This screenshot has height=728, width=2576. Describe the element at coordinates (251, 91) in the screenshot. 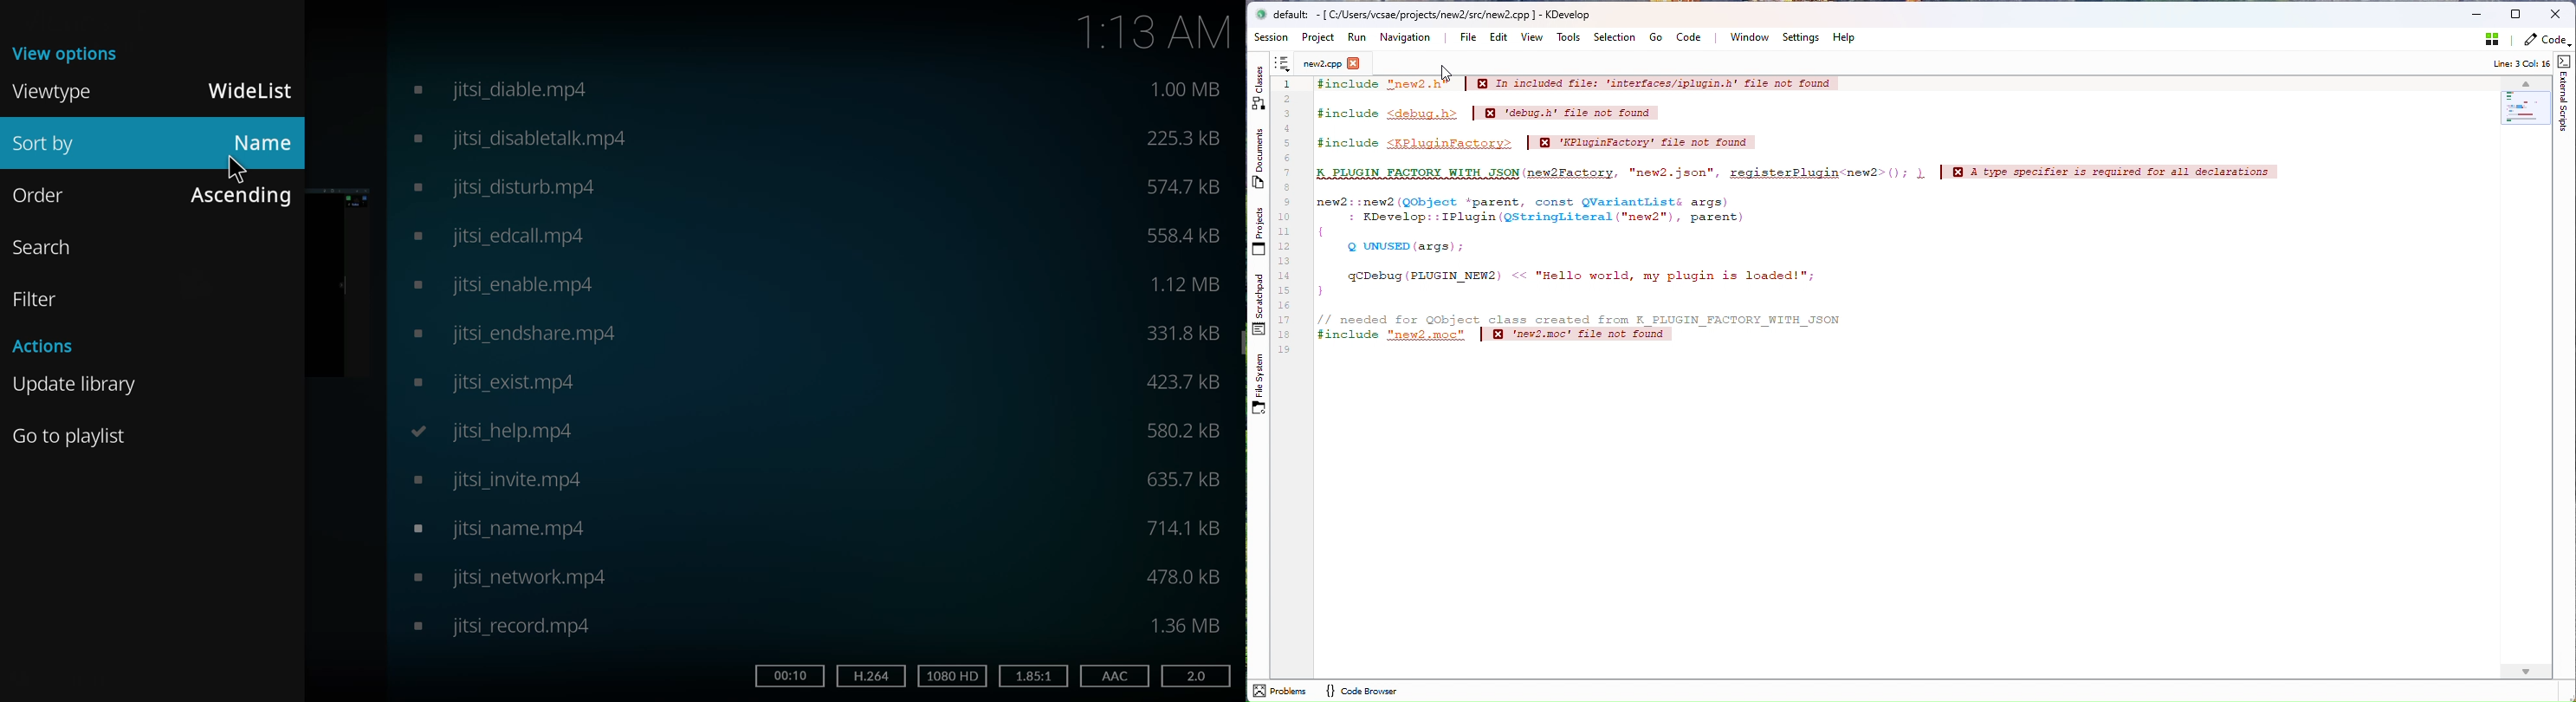

I see `widelist` at that location.